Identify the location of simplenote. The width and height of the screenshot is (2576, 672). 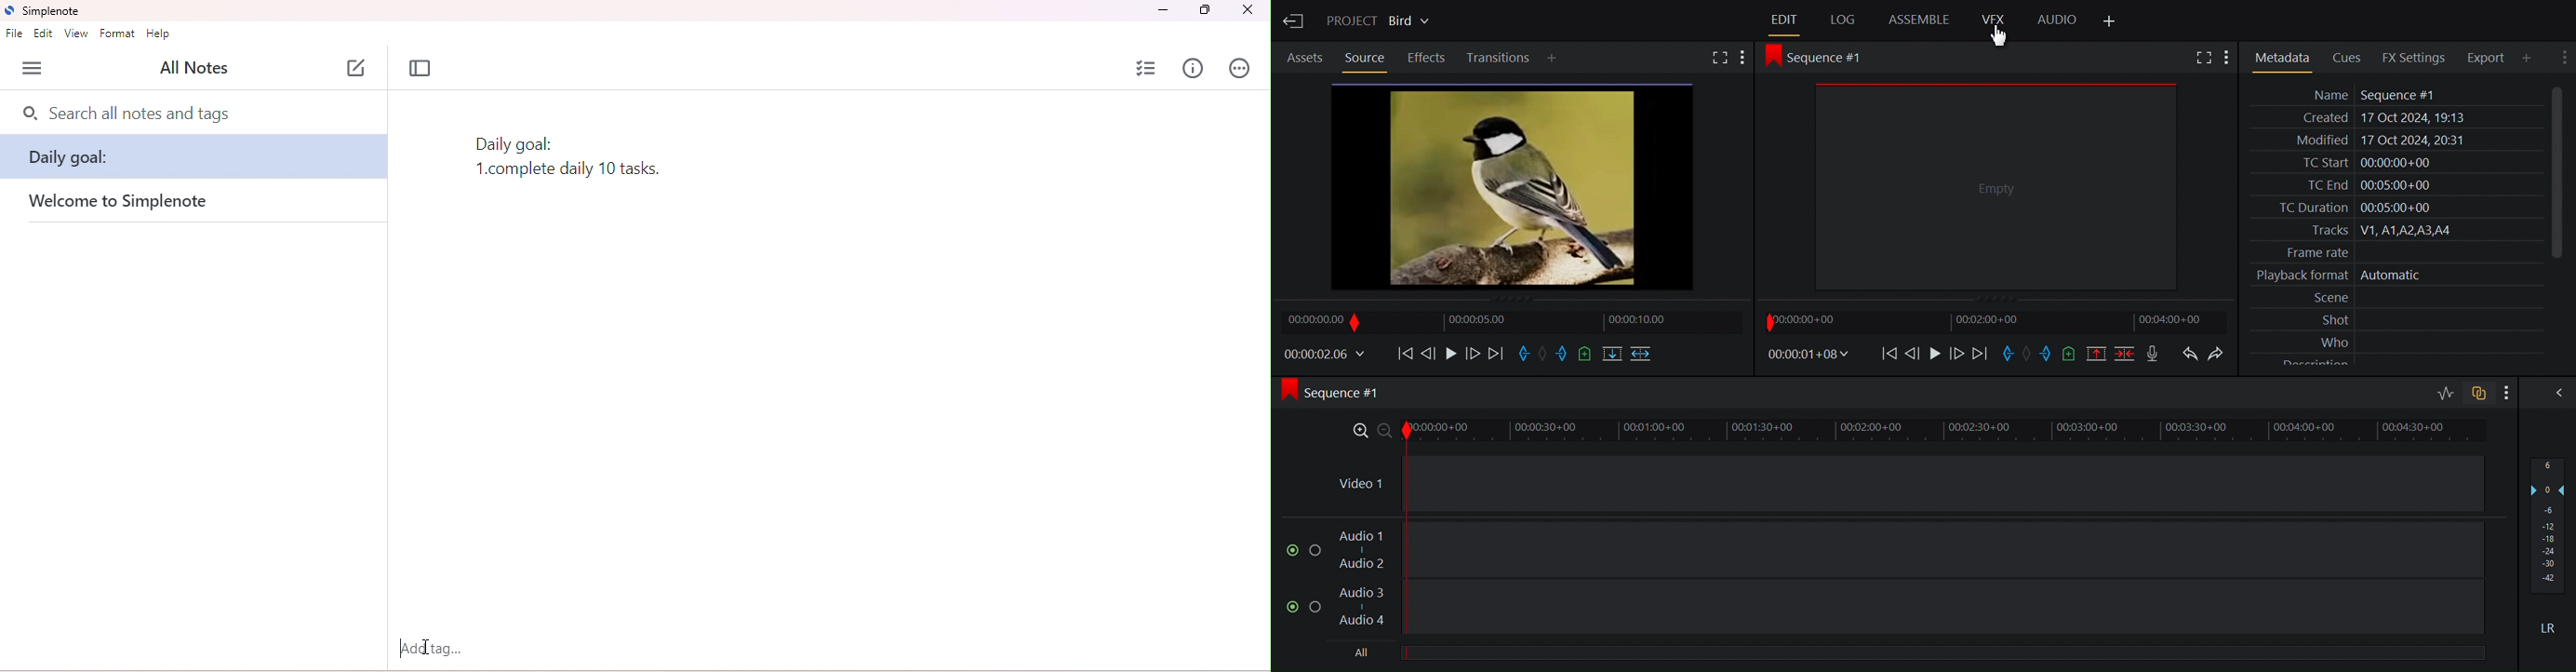
(46, 11).